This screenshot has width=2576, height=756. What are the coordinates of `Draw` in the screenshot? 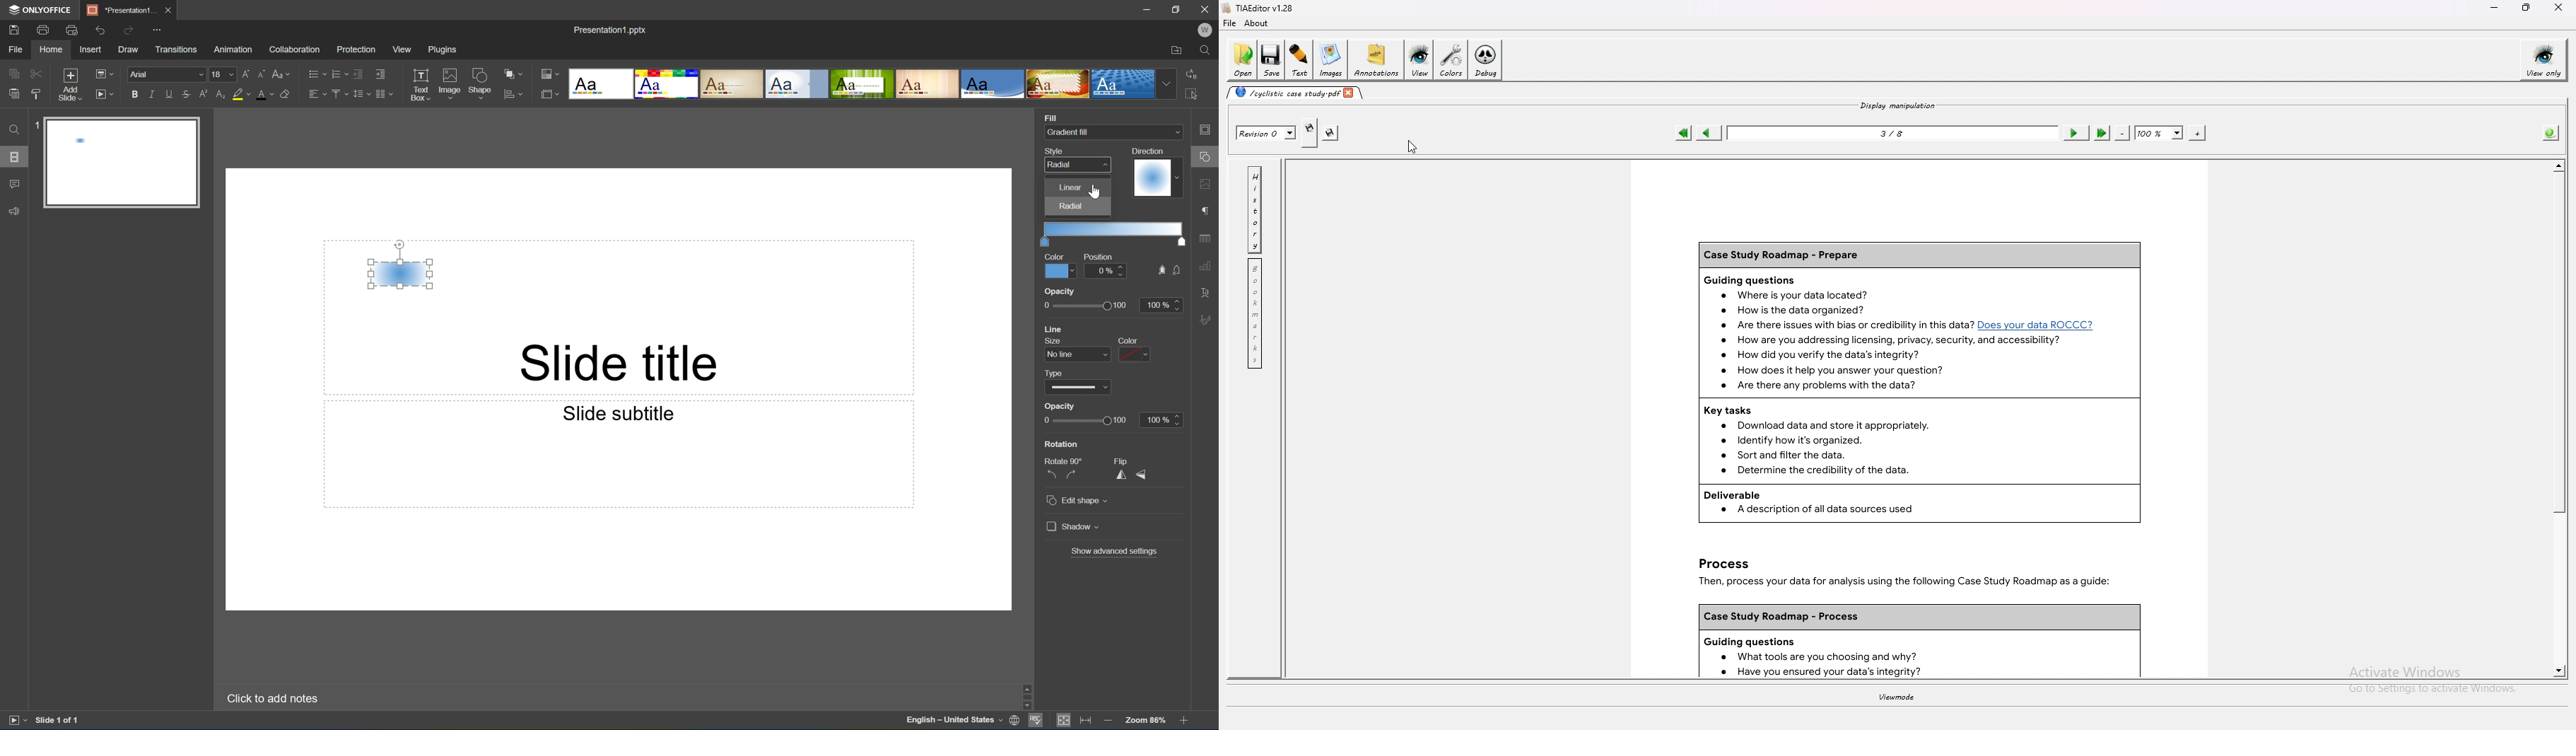 It's located at (130, 50).